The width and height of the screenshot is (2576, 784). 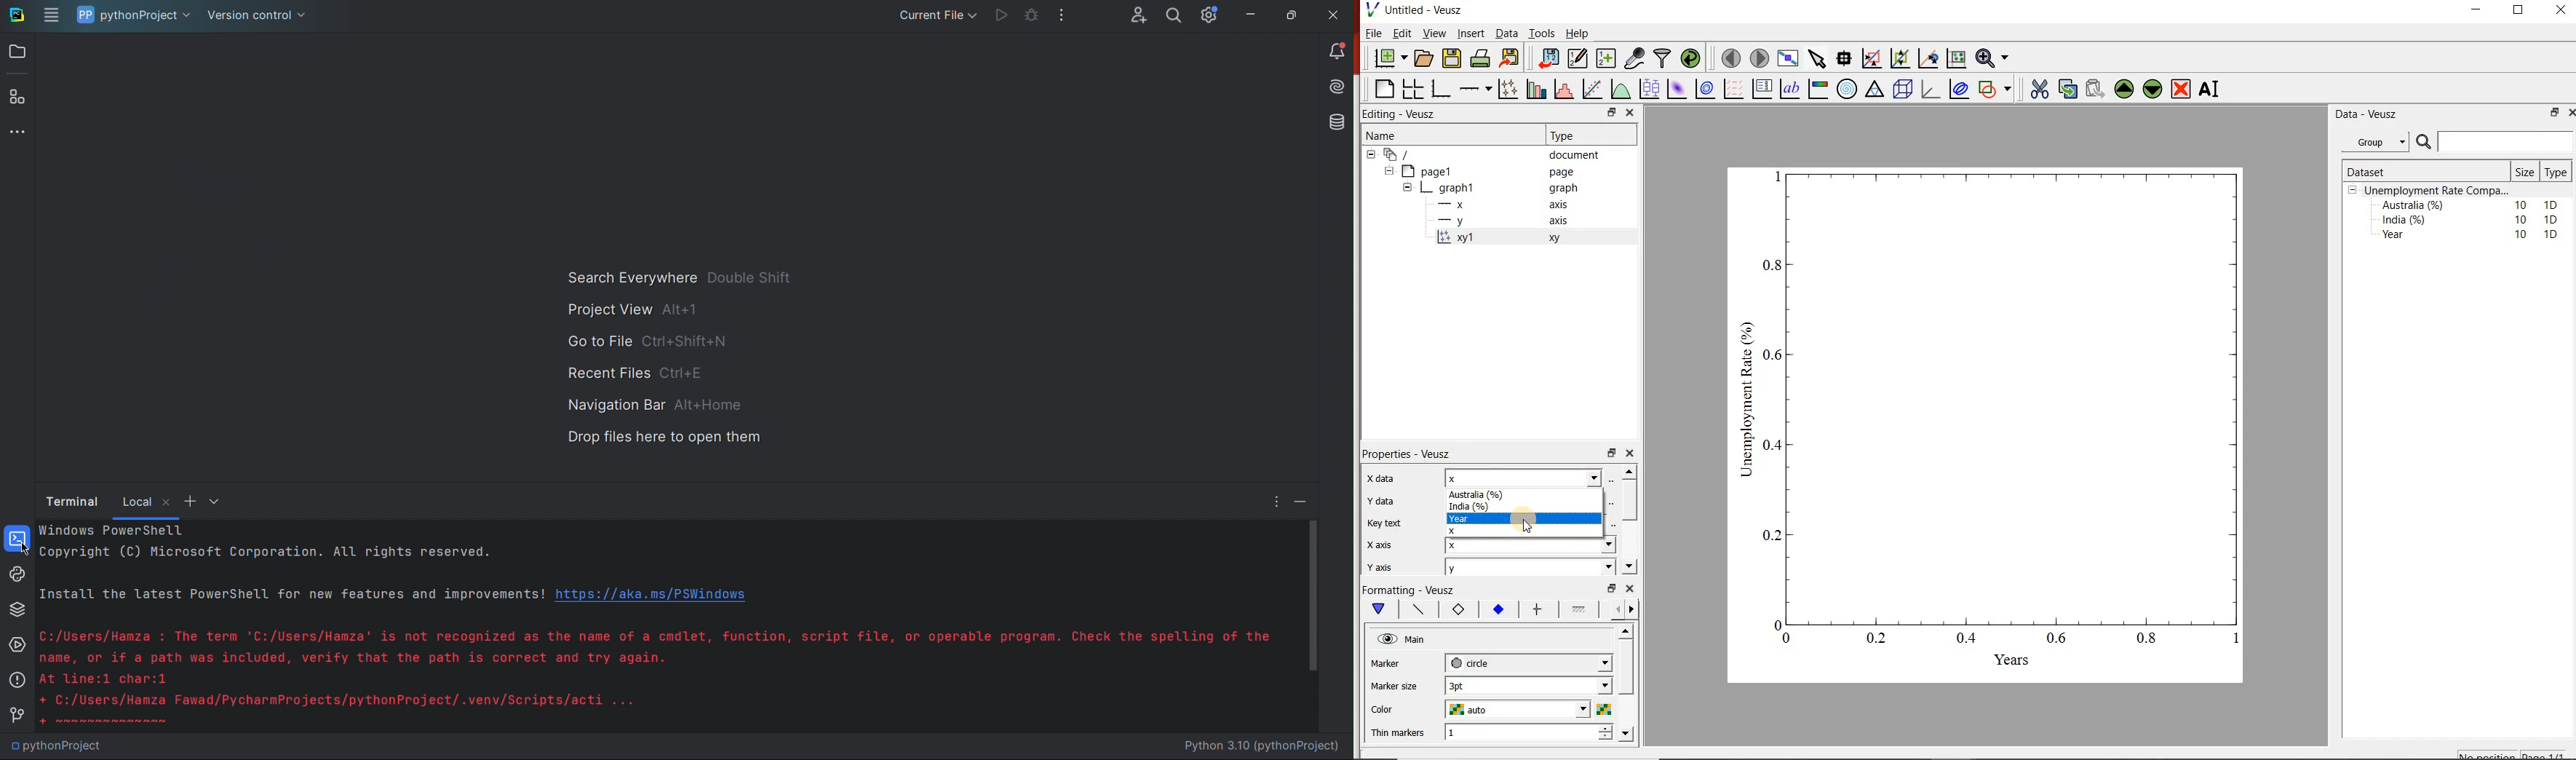 I want to click on search bar, so click(x=2493, y=142).